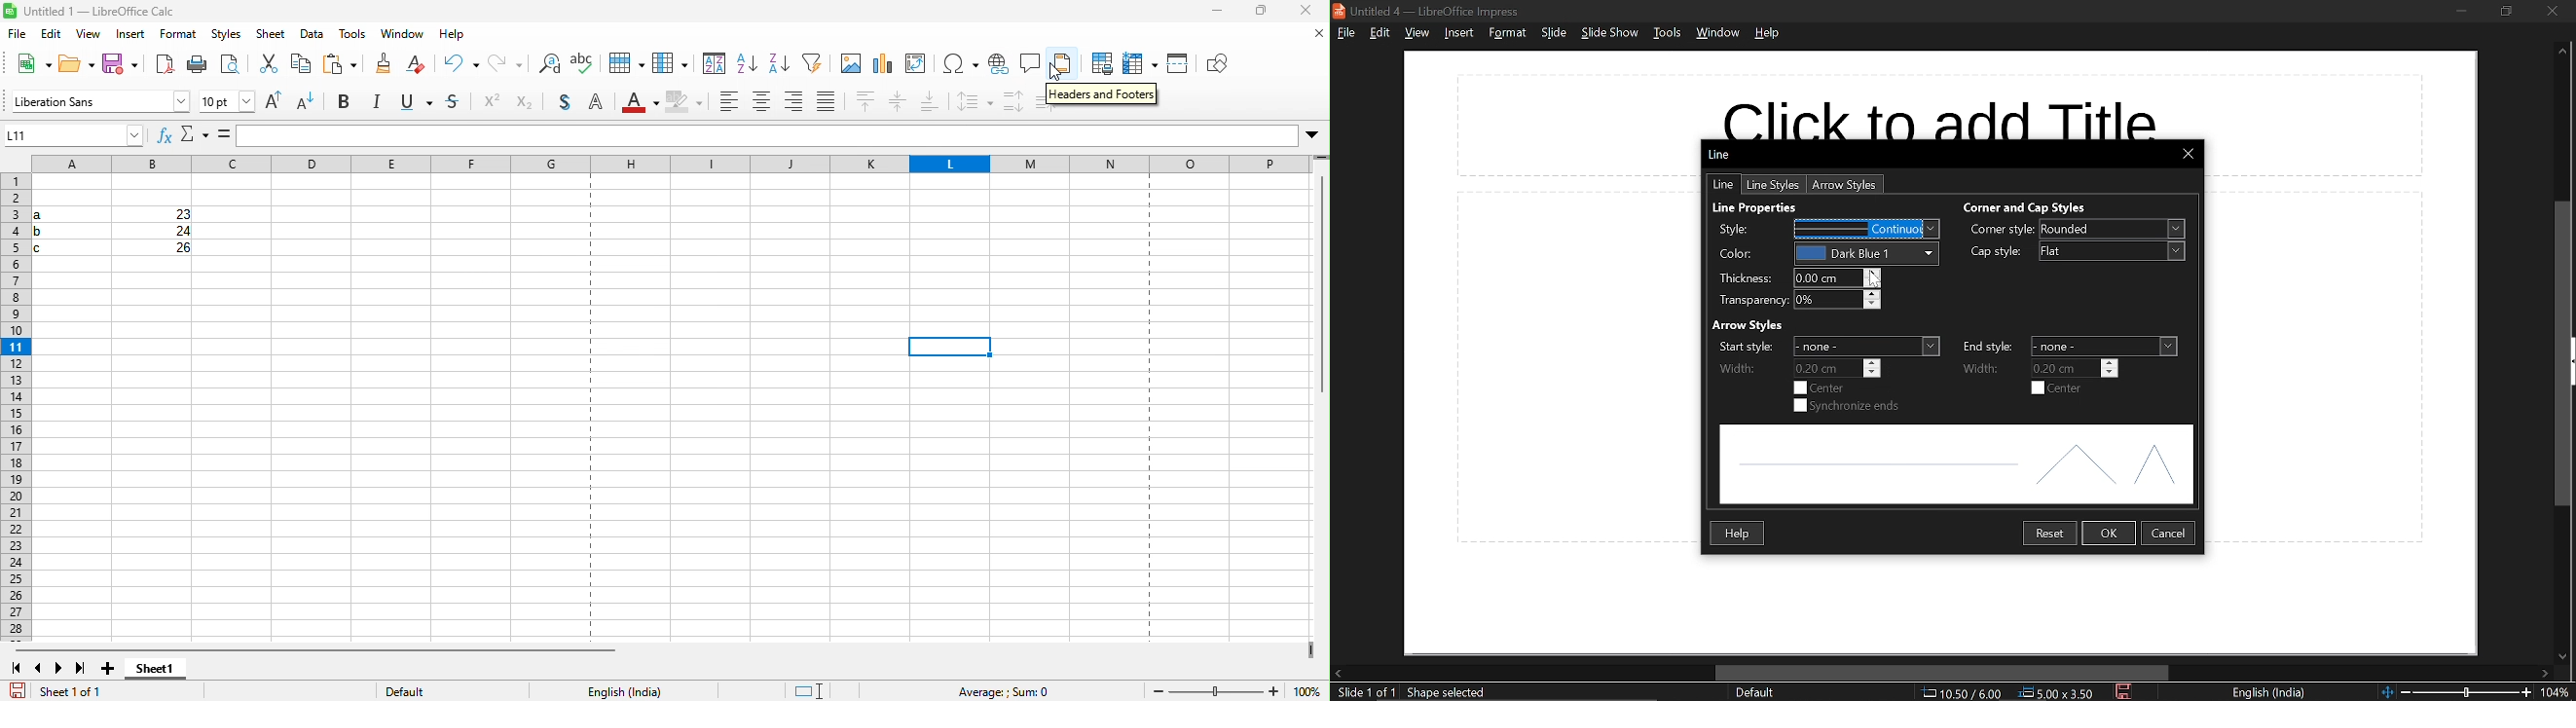 The height and width of the screenshot is (728, 2576). Describe the element at coordinates (796, 106) in the screenshot. I see `align right` at that location.